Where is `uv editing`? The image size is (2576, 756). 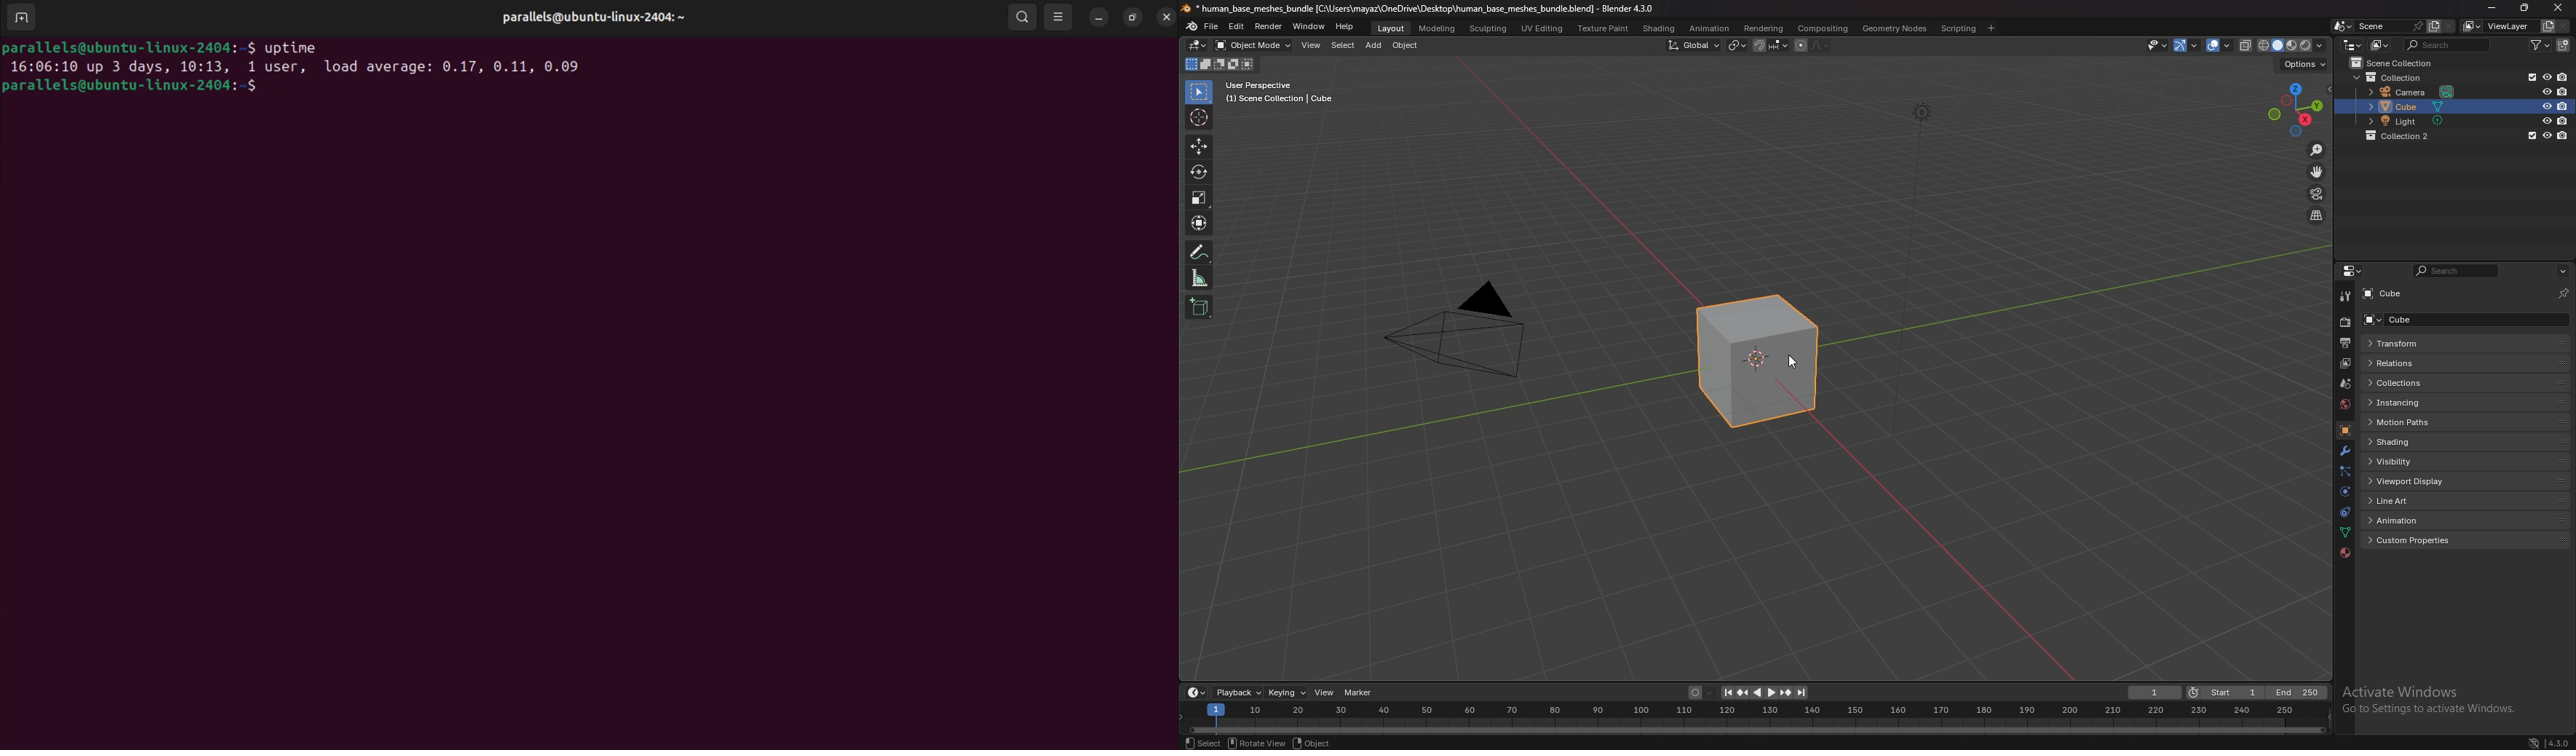 uv editing is located at coordinates (1542, 28).